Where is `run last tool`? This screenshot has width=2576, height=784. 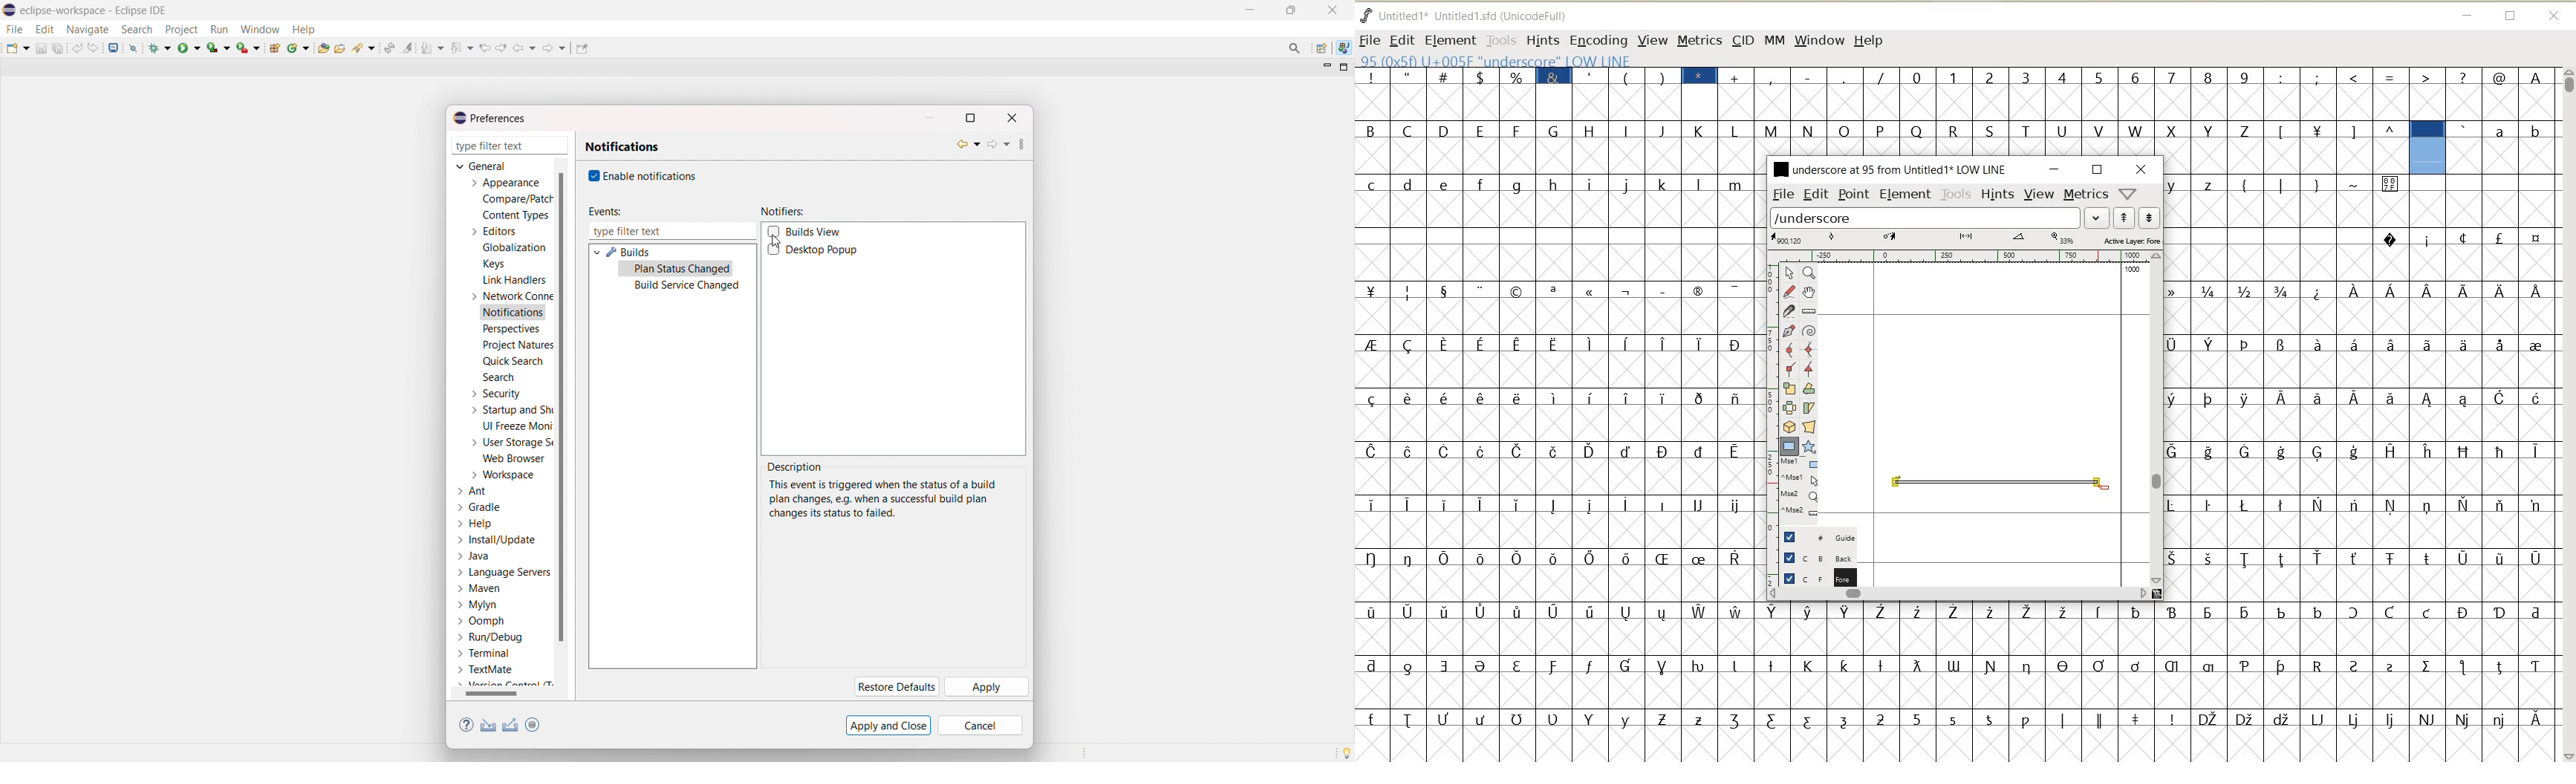 run last tool is located at coordinates (249, 47).